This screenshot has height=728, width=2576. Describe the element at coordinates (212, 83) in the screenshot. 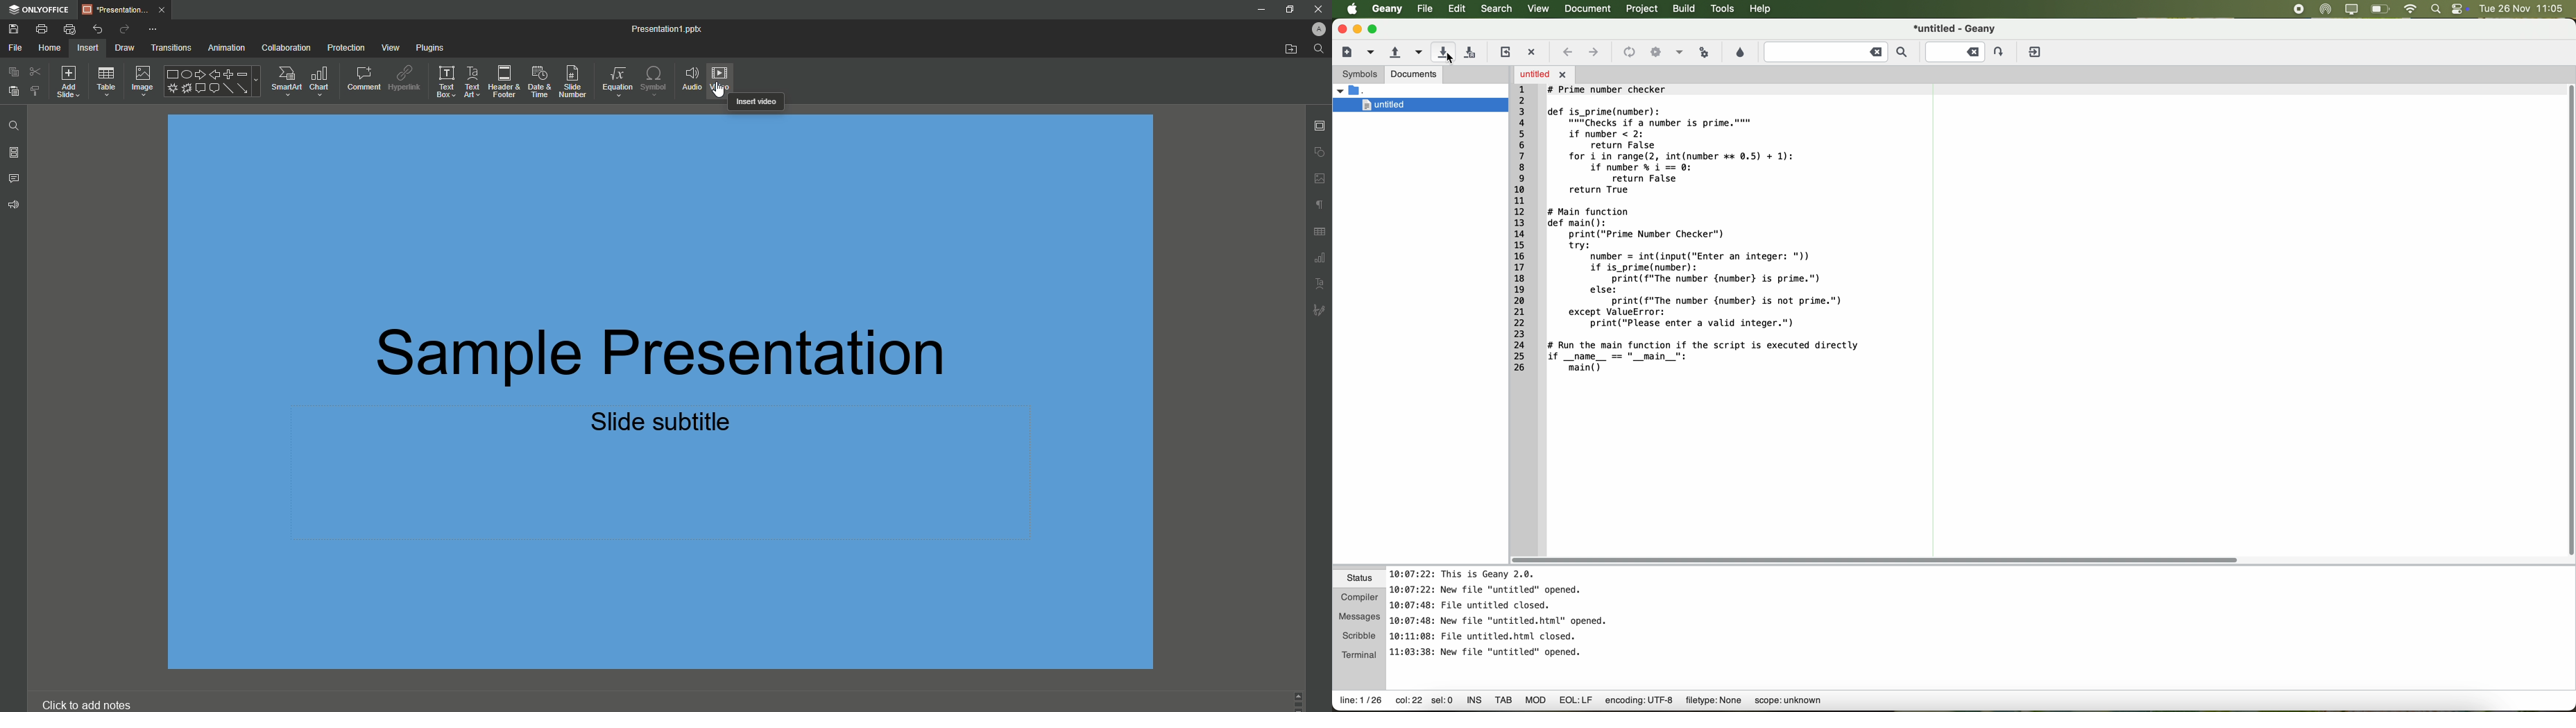

I see `shape options` at that location.